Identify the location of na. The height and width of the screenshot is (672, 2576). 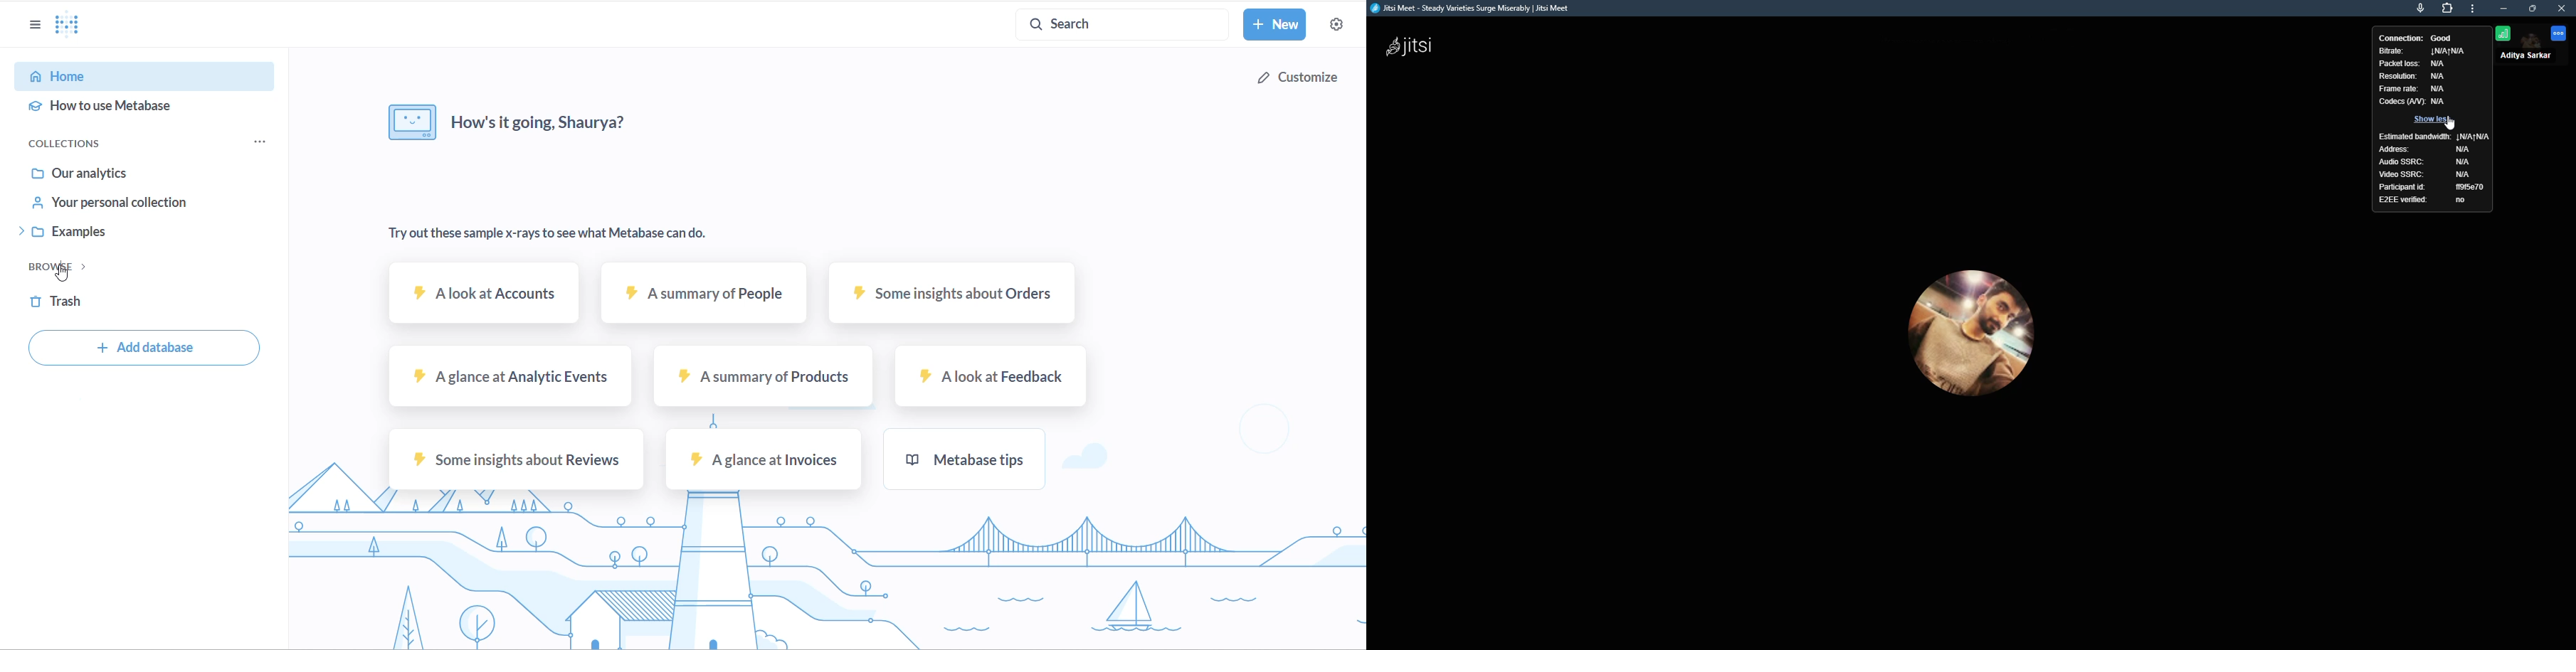
(2465, 161).